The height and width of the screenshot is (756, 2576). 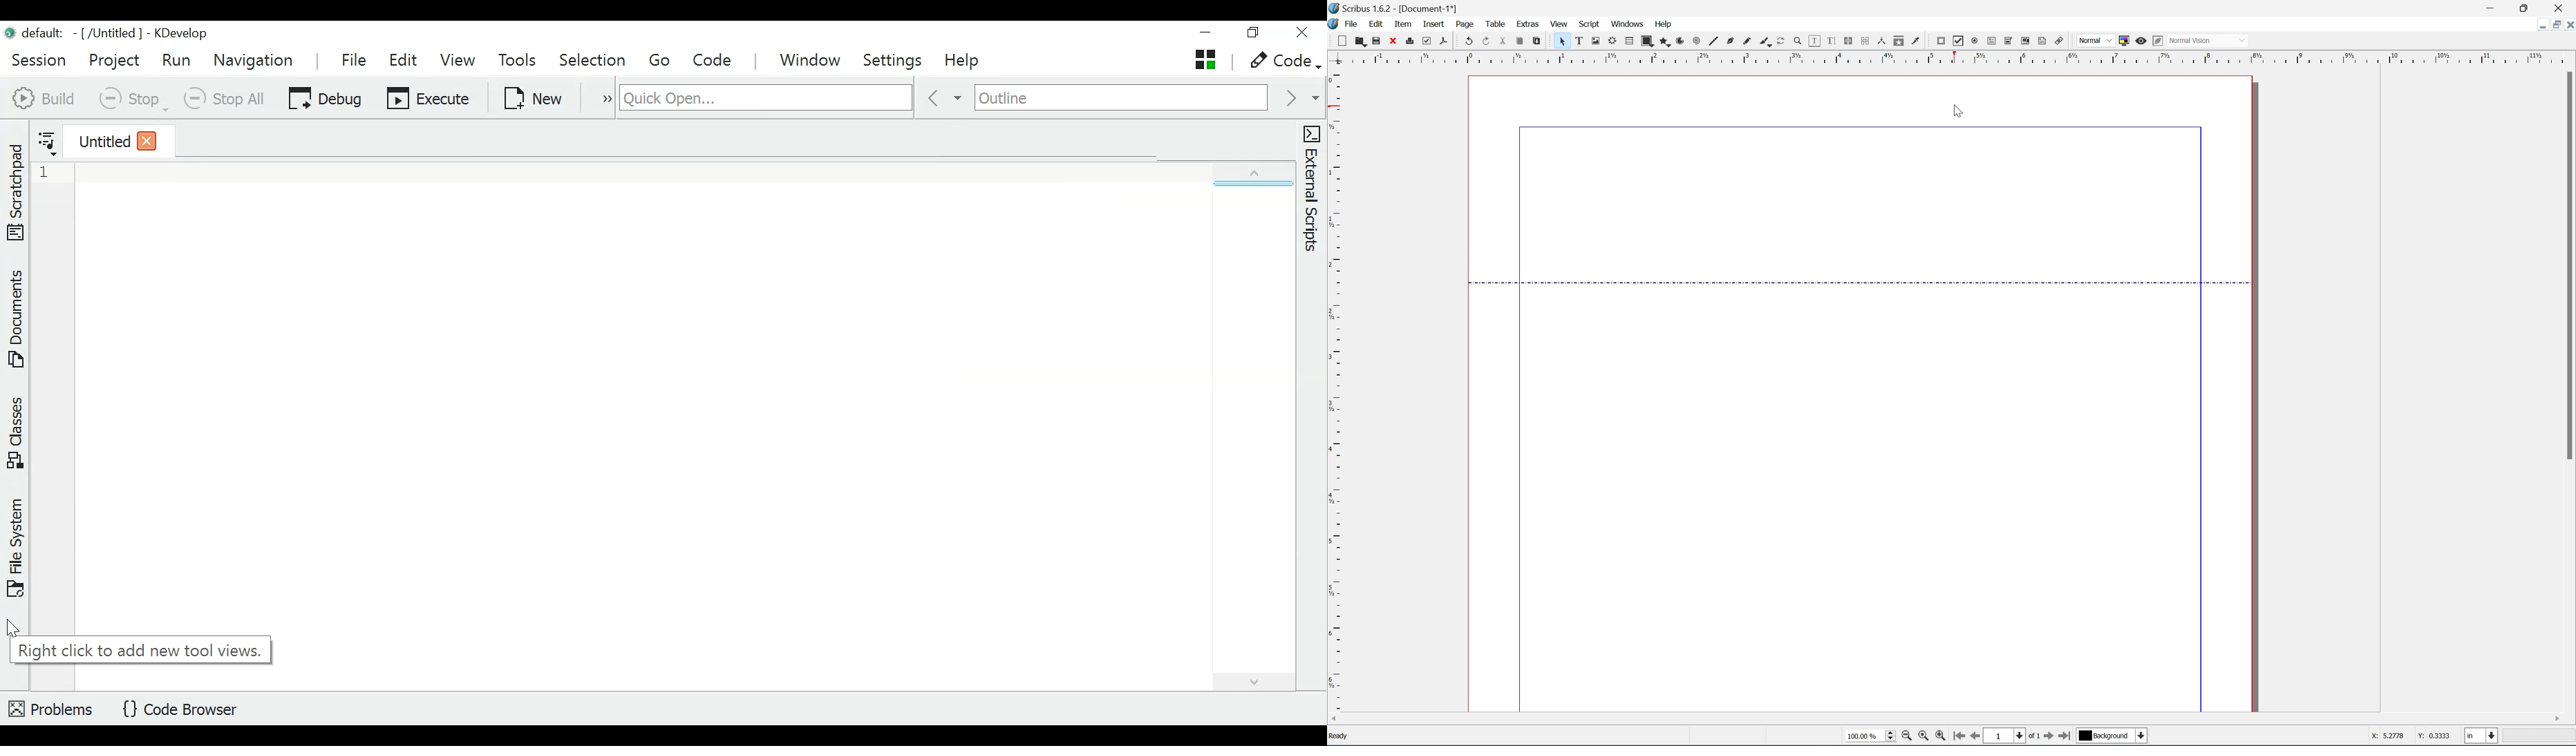 What do you see at coordinates (2140, 39) in the screenshot?
I see `preview mode` at bounding box center [2140, 39].